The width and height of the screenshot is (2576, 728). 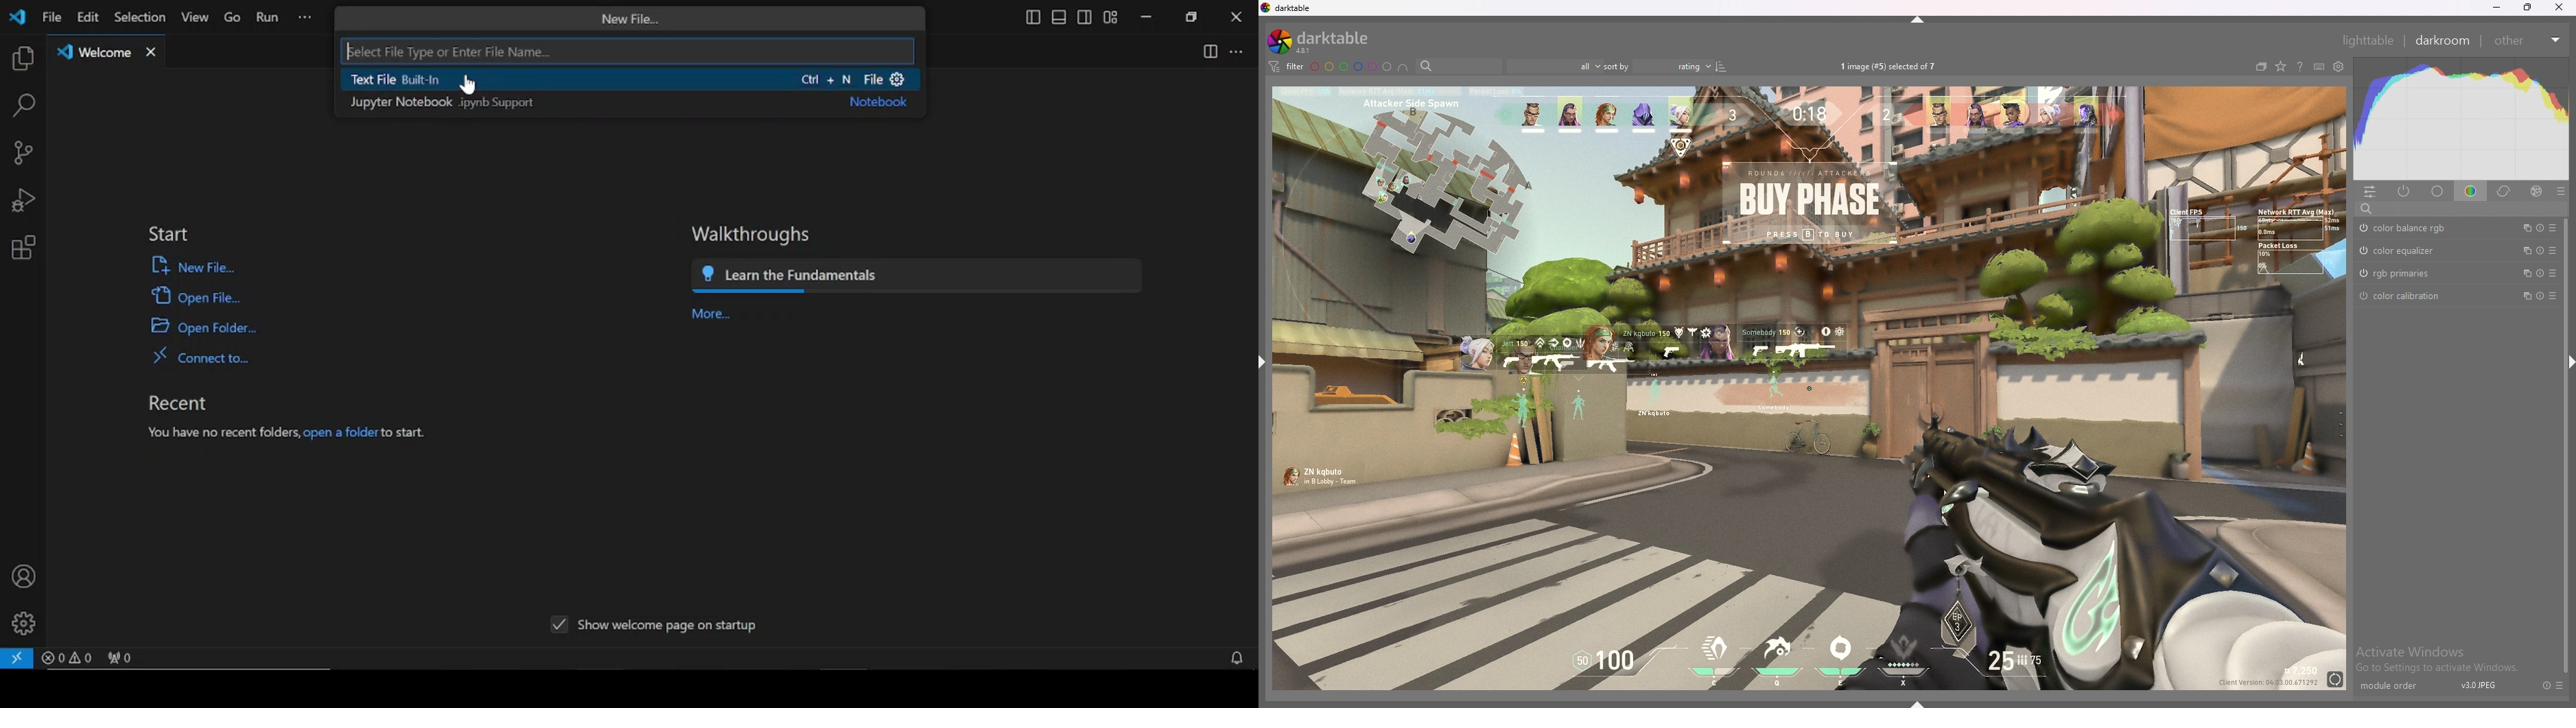 What do you see at coordinates (2438, 191) in the screenshot?
I see `base` at bounding box center [2438, 191].